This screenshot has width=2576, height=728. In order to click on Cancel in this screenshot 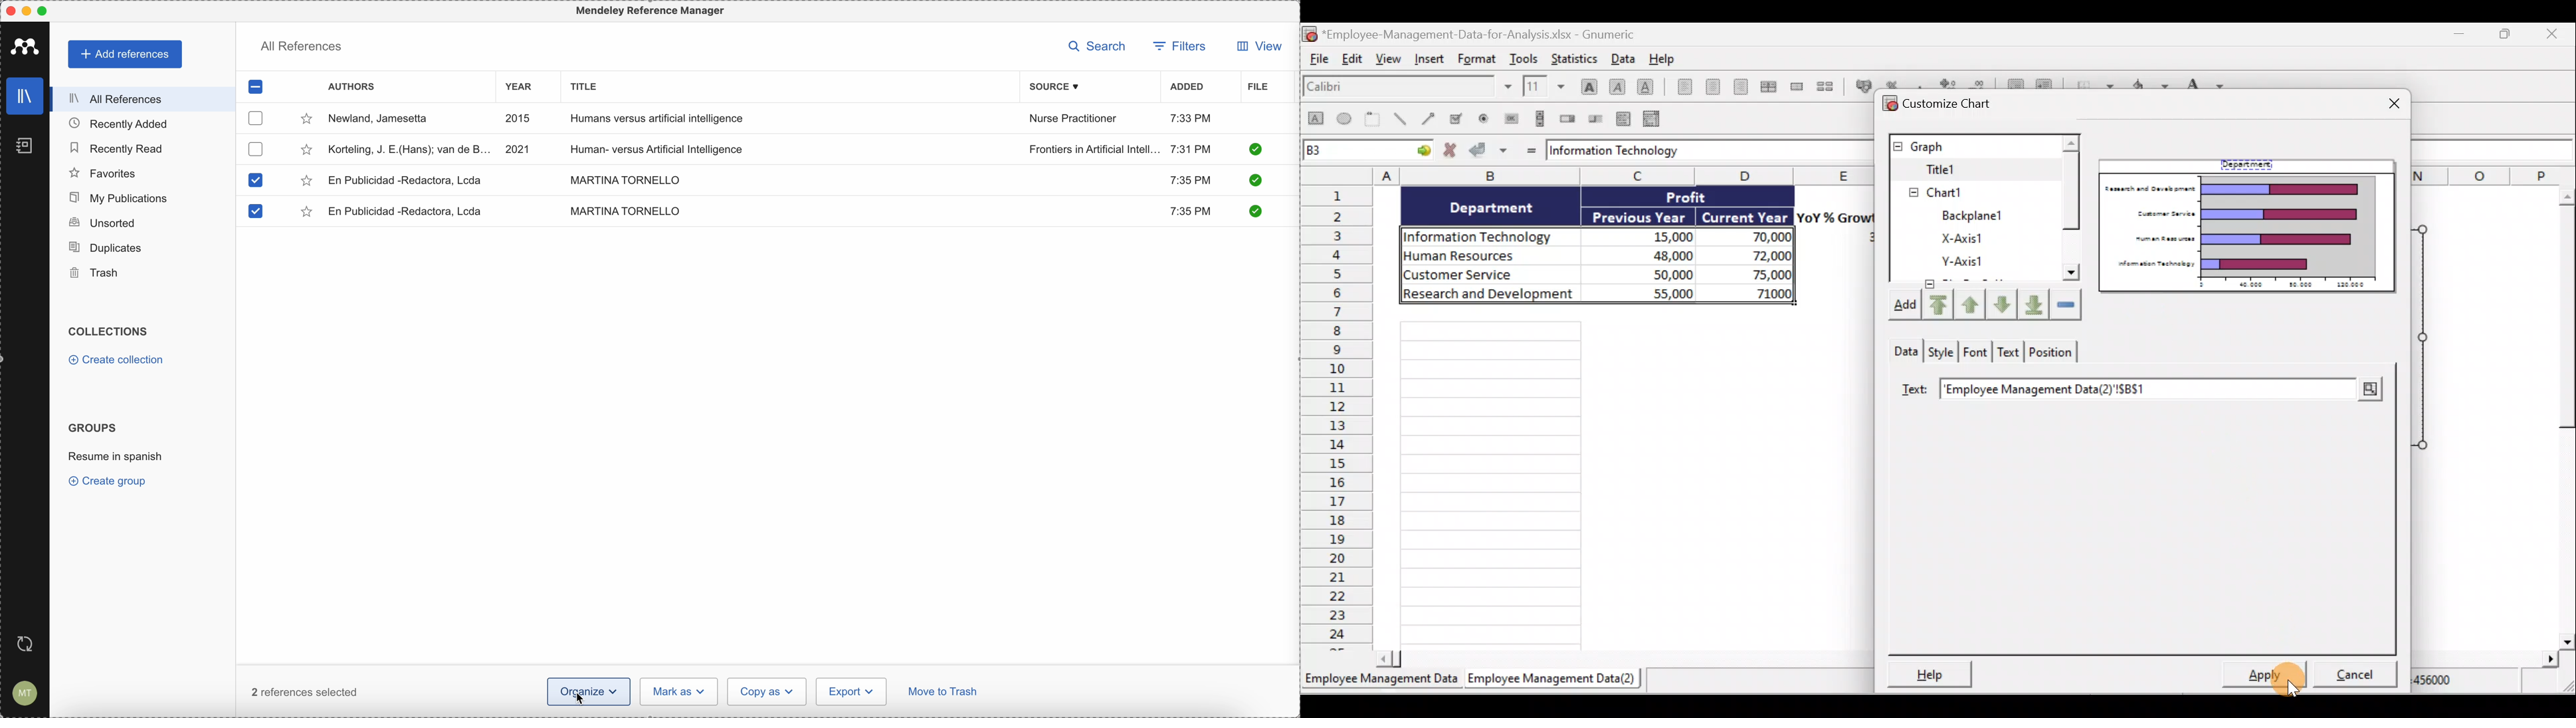, I will do `click(2359, 677)`.